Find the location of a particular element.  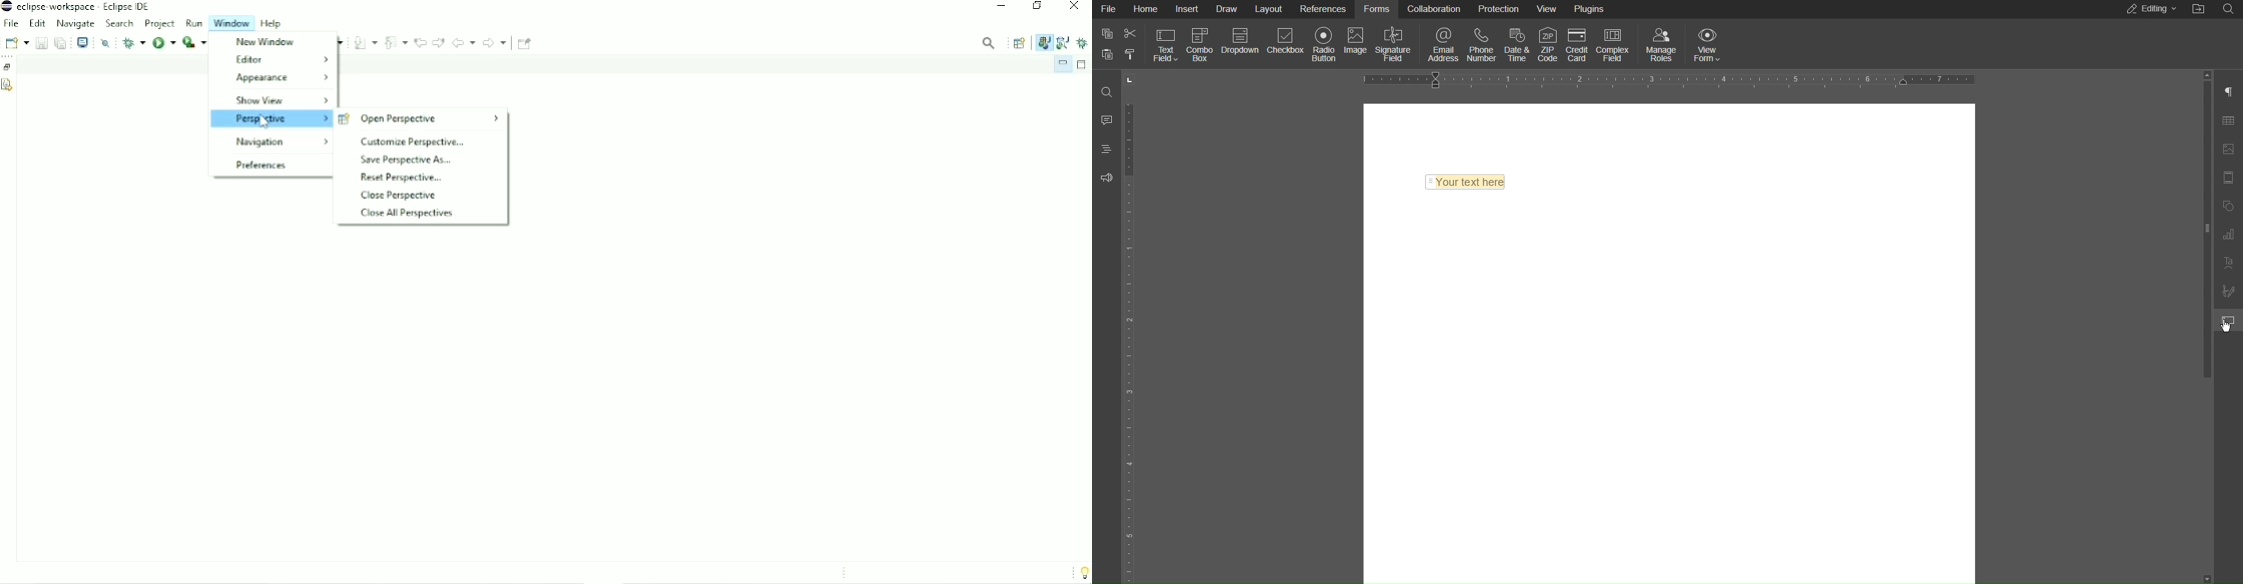

Open a terminal is located at coordinates (84, 42).